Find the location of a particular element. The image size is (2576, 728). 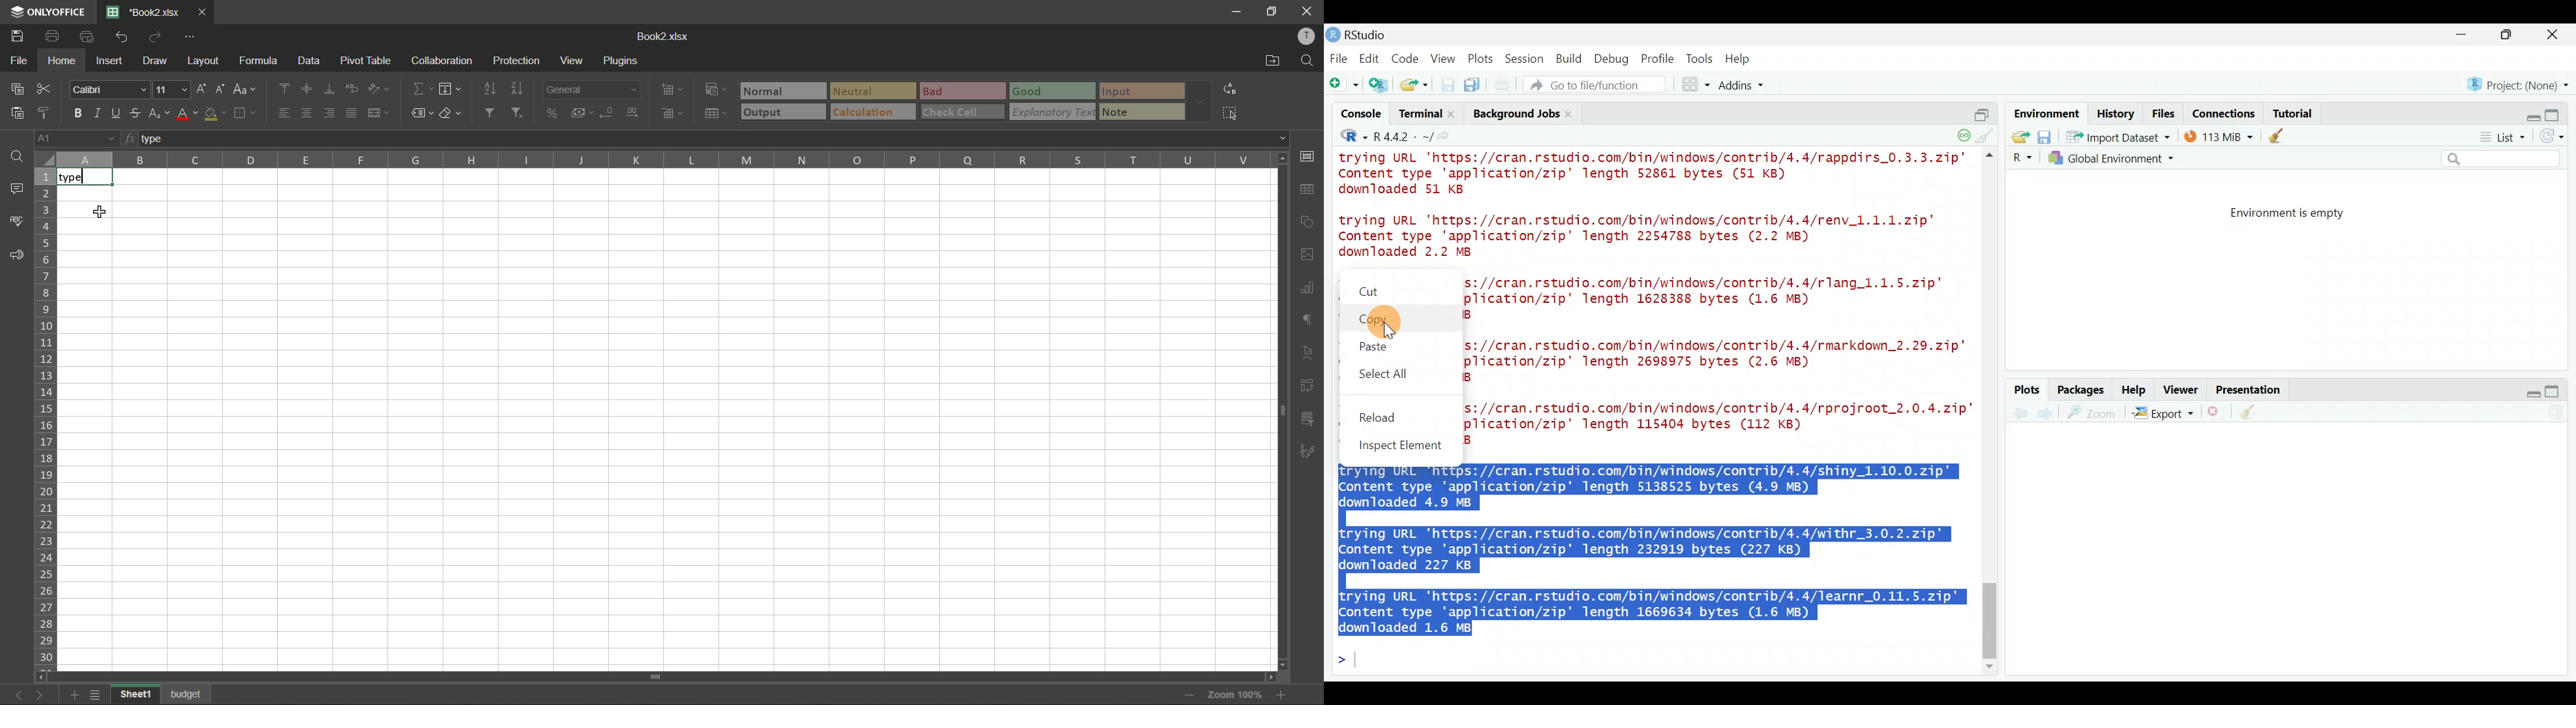

remove the current plot is located at coordinates (2216, 415).